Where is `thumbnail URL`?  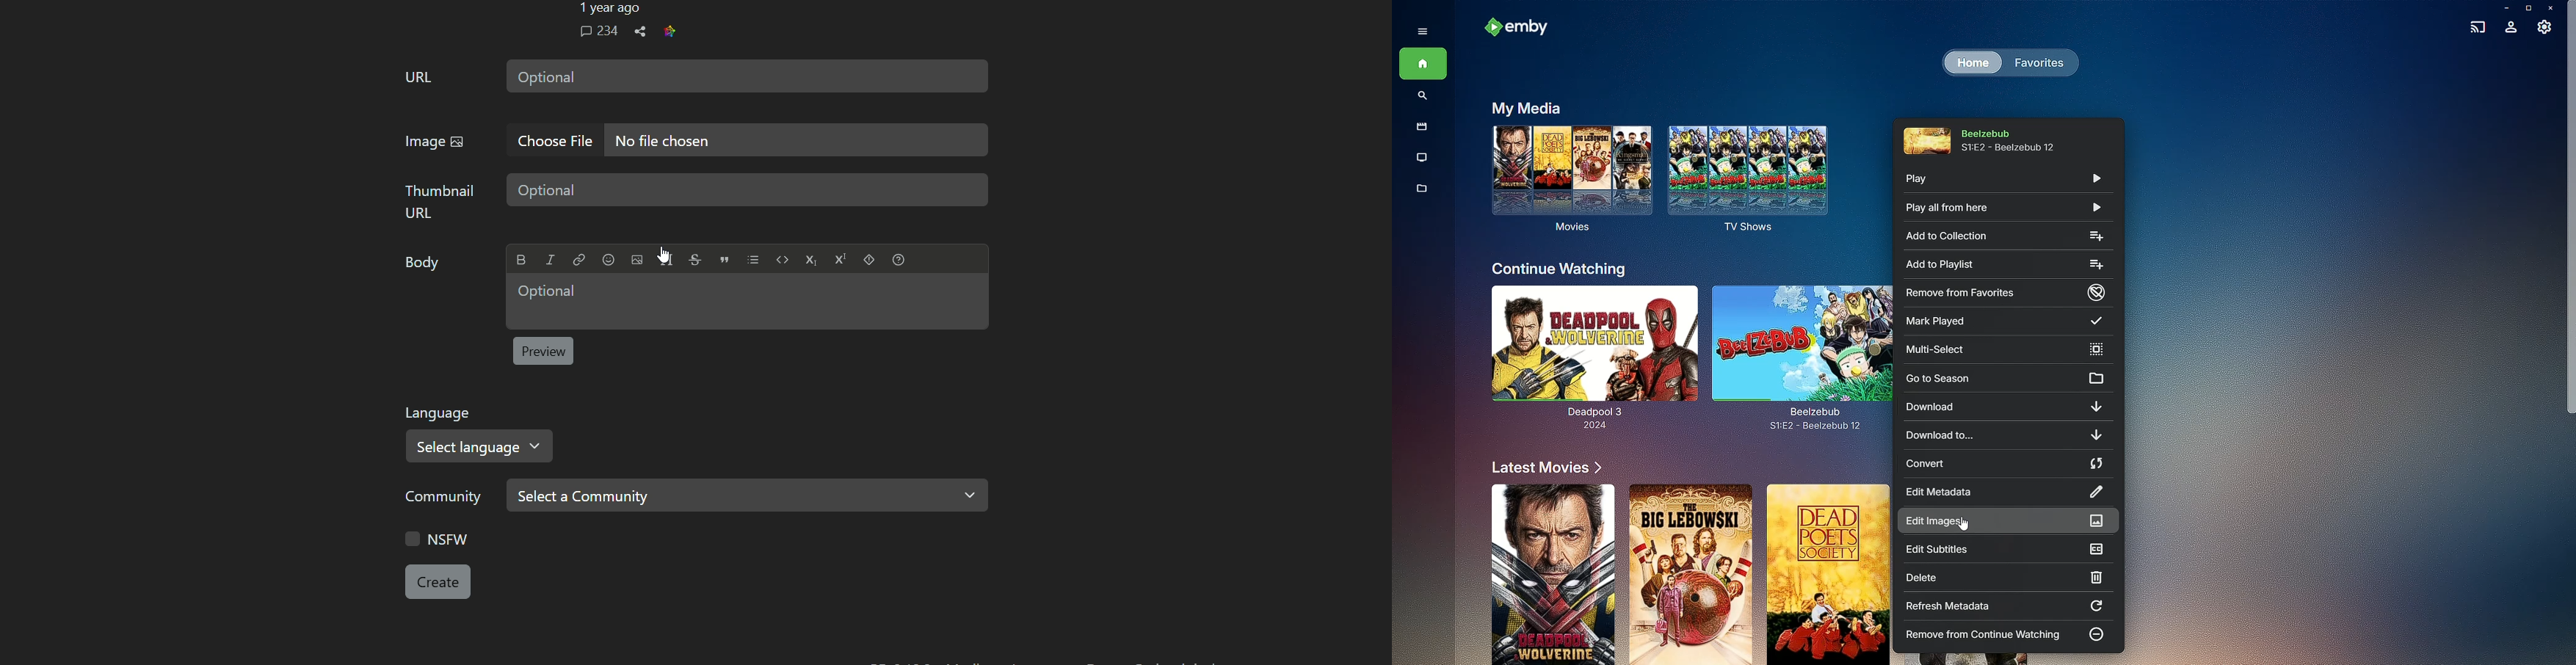
thumbnail URL is located at coordinates (438, 200).